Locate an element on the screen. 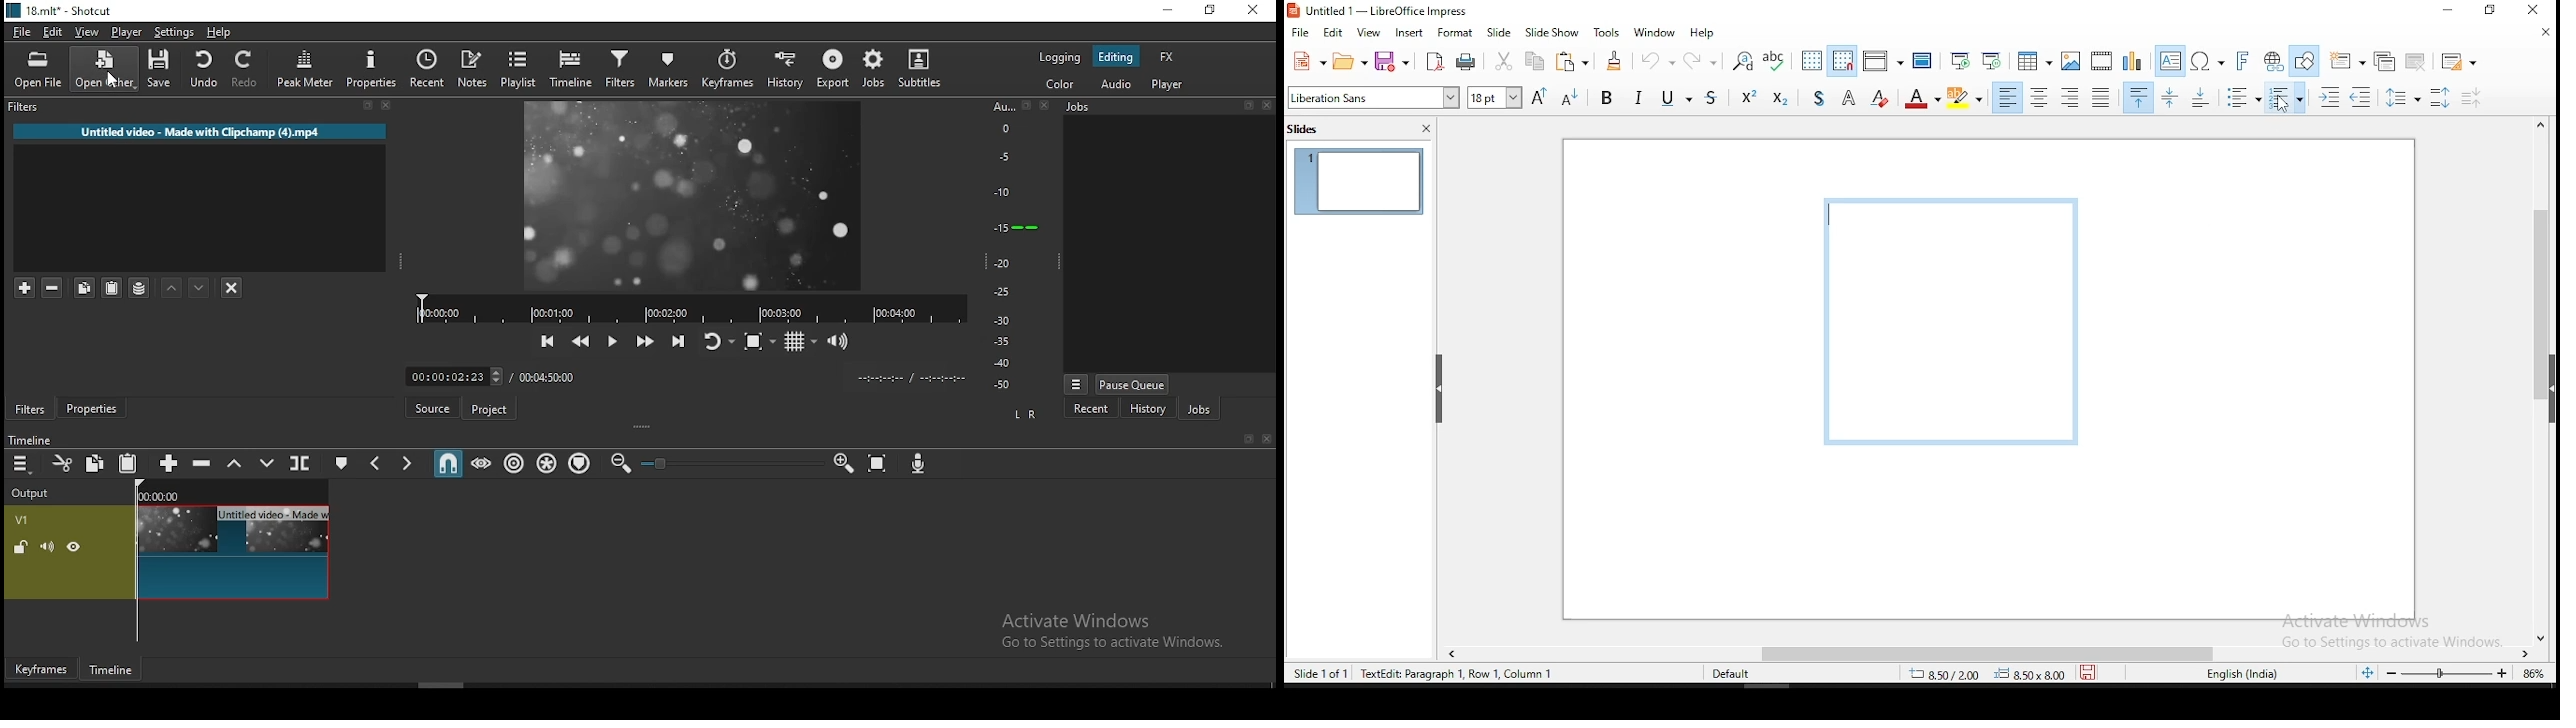 The height and width of the screenshot is (728, 2576). save is located at coordinates (159, 70).